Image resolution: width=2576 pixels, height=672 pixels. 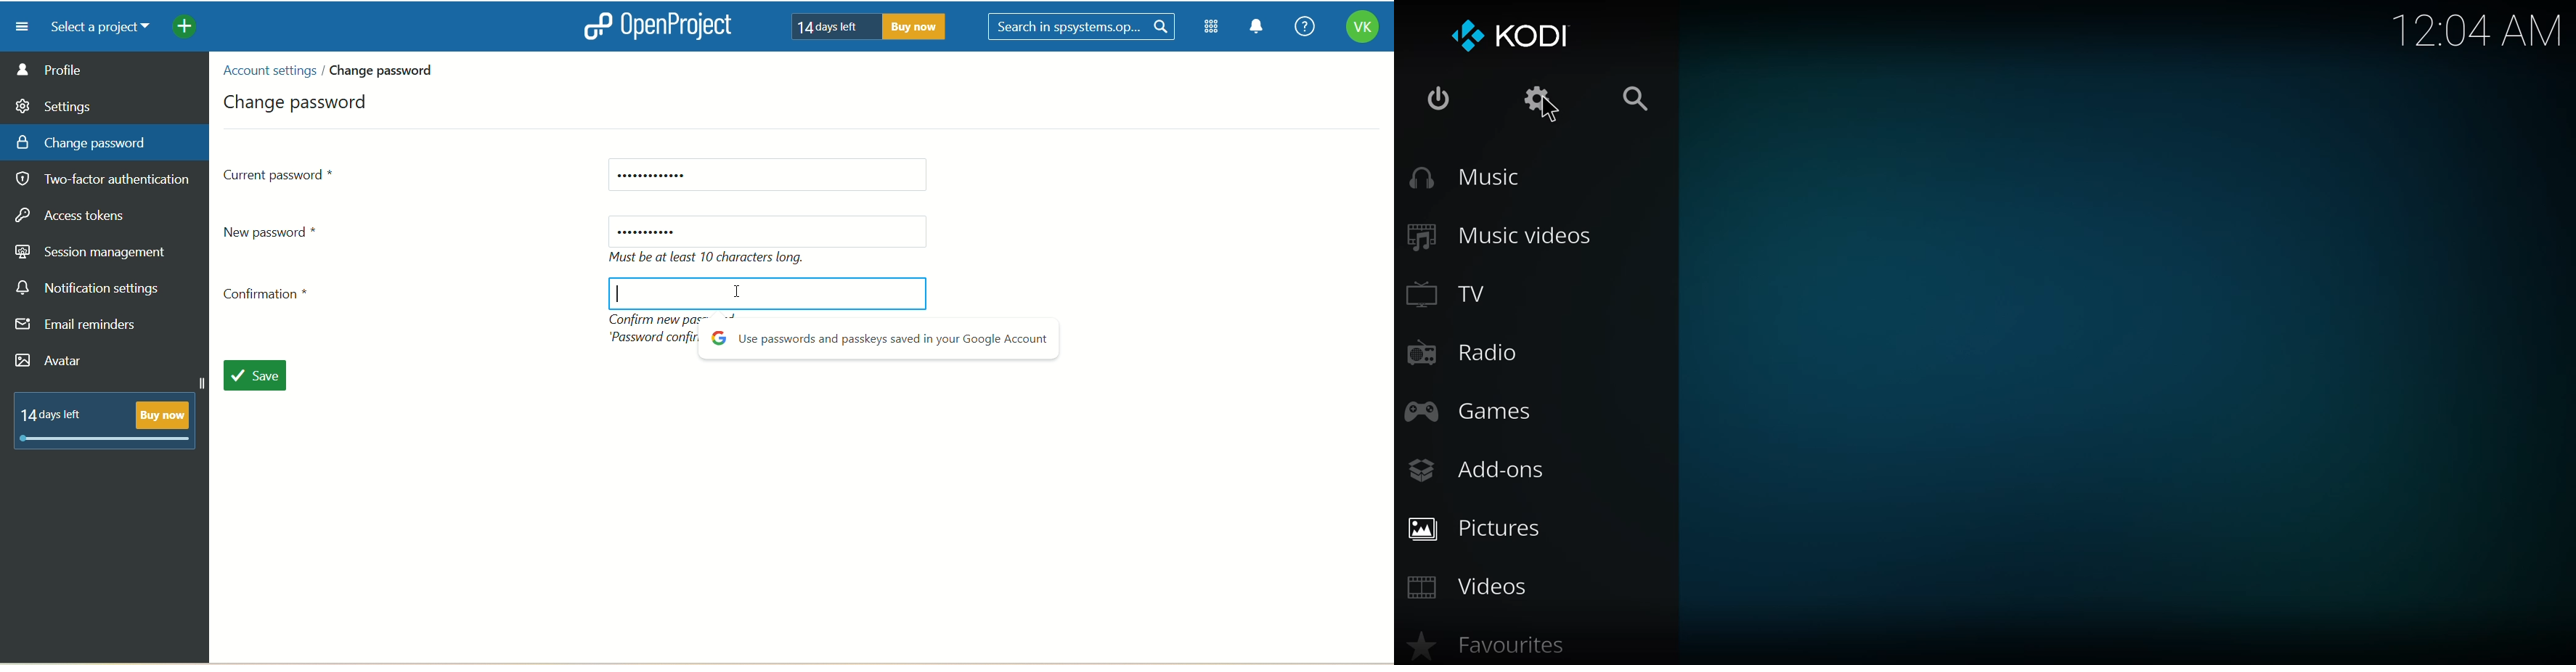 What do you see at coordinates (1477, 526) in the screenshot?
I see `pictures` at bounding box center [1477, 526].